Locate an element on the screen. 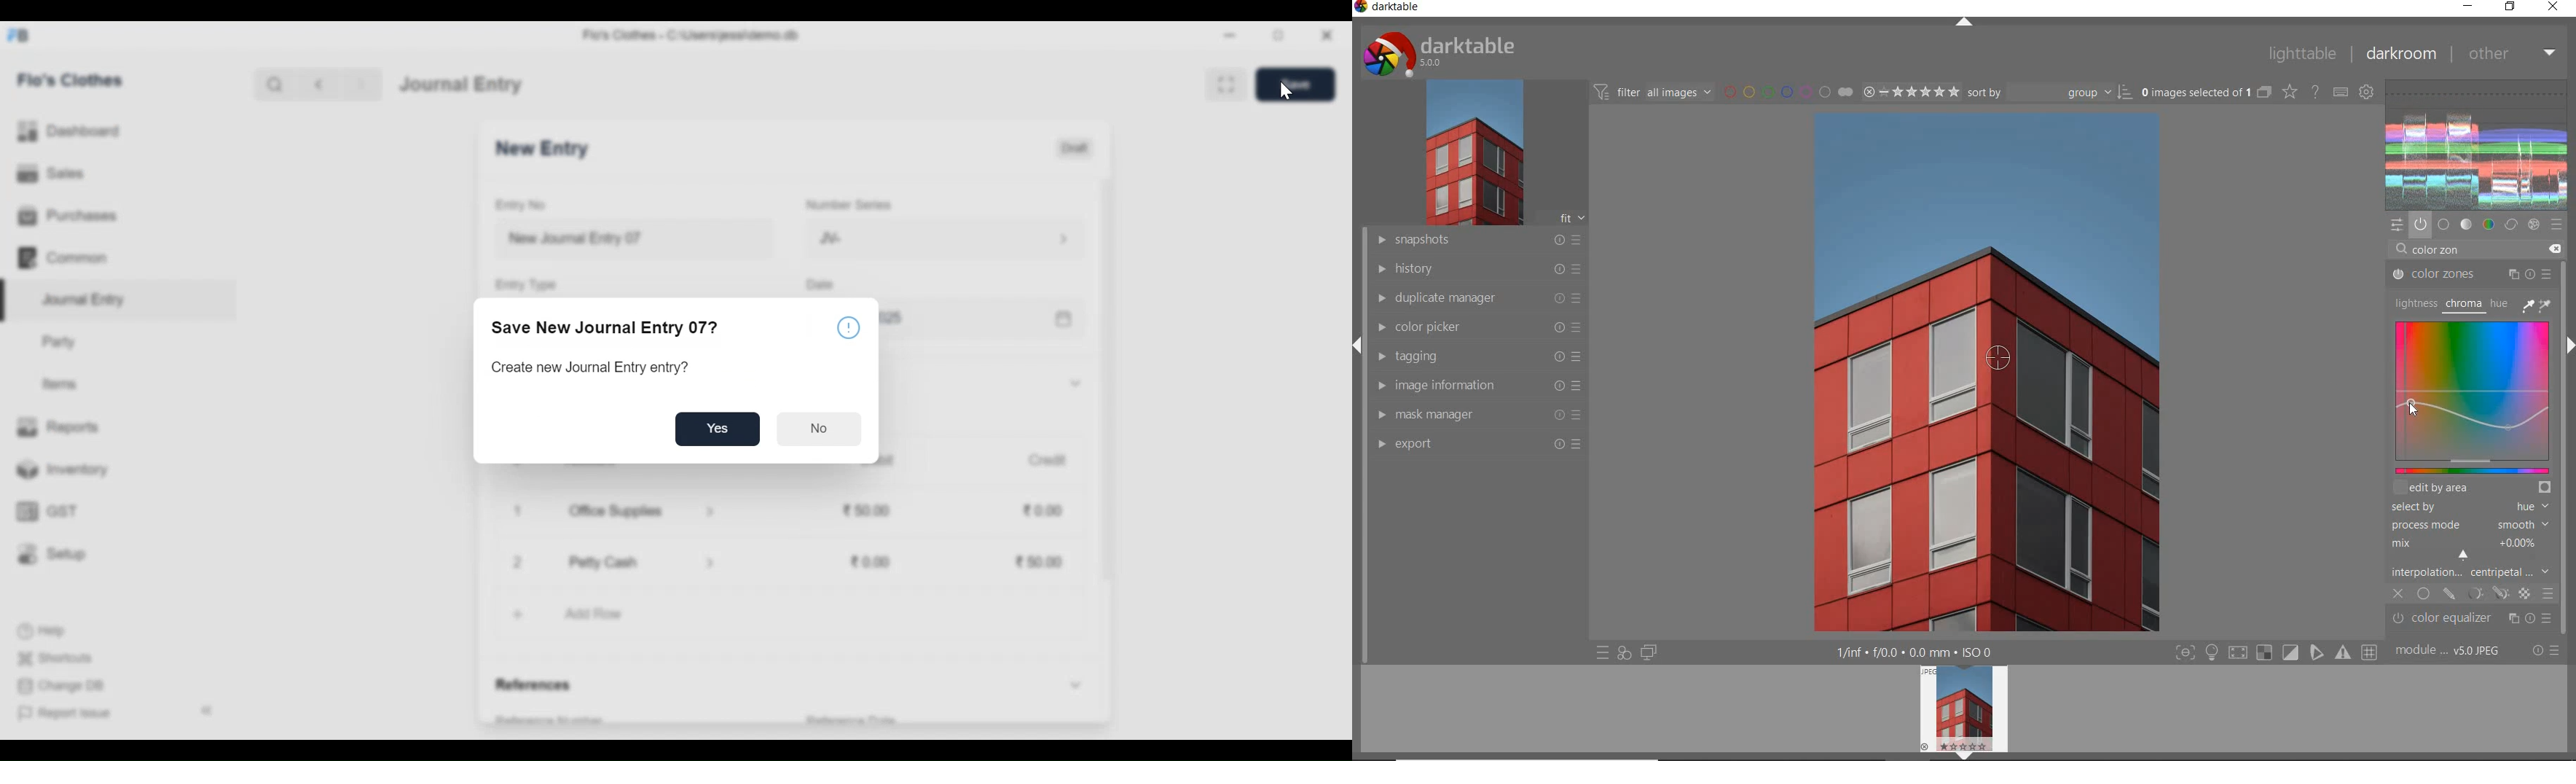  CLOSE is located at coordinates (2398, 594).